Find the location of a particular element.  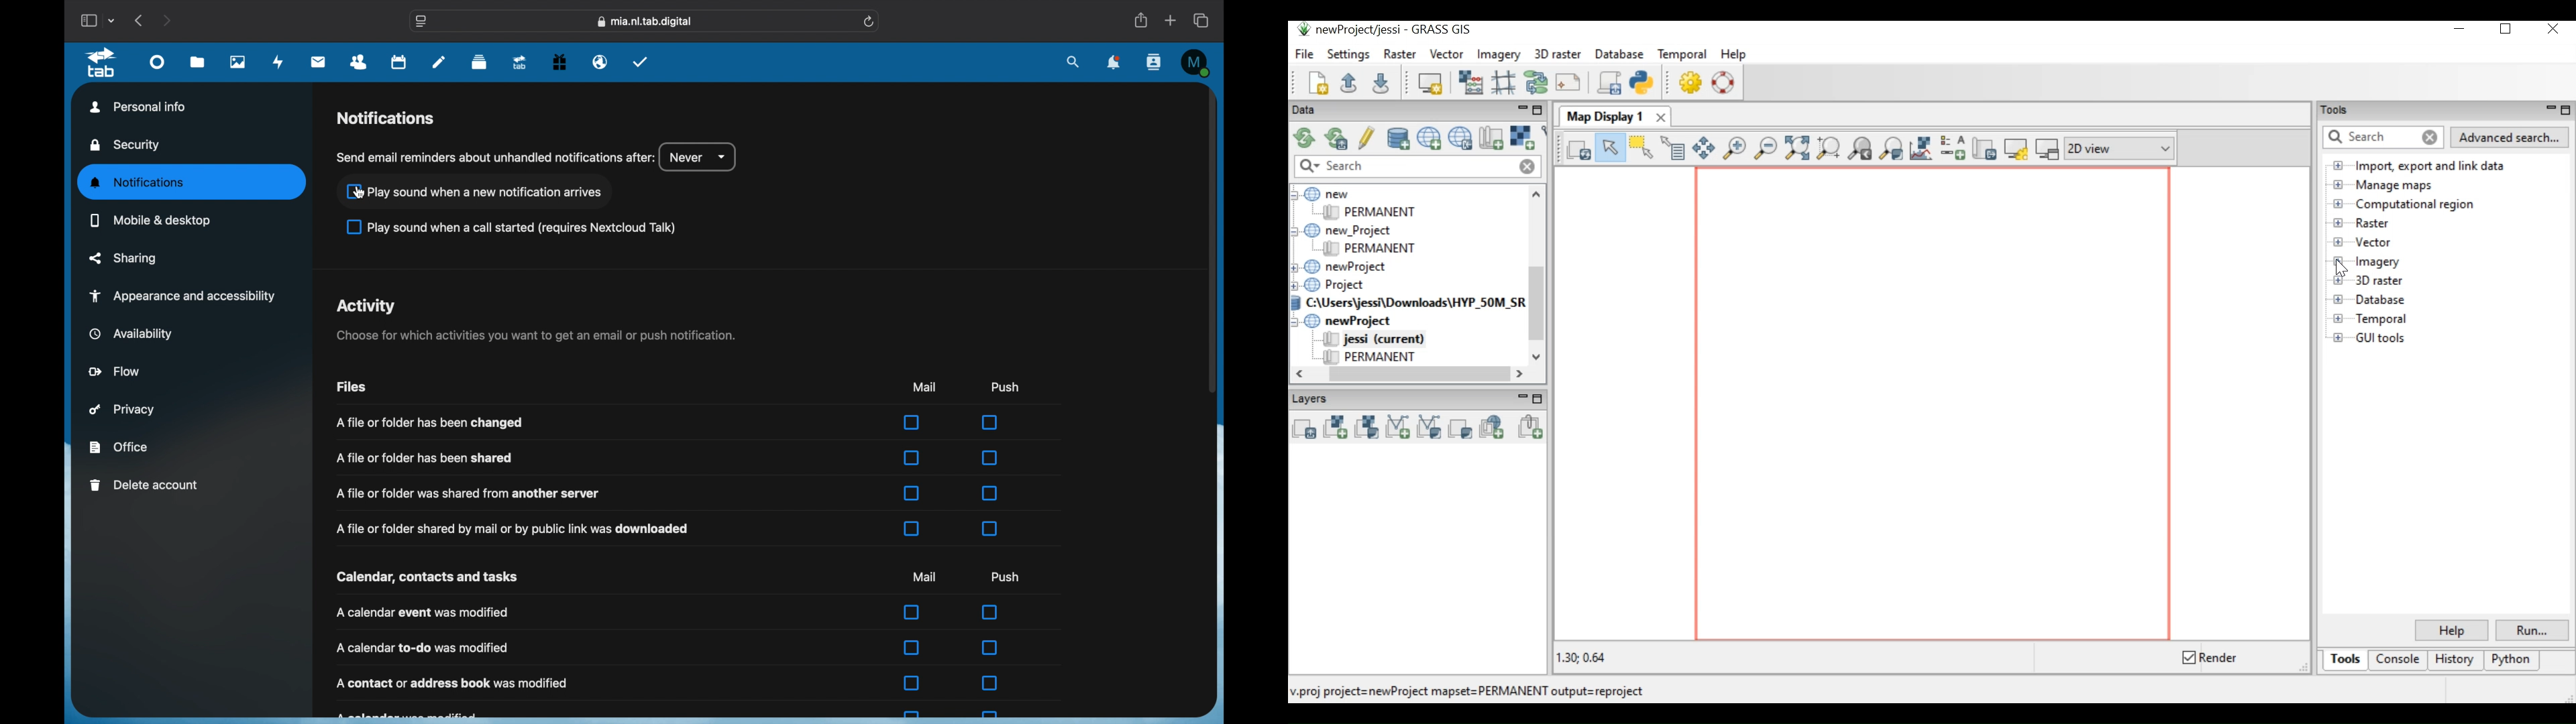

personal info is located at coordinates (138, 106).